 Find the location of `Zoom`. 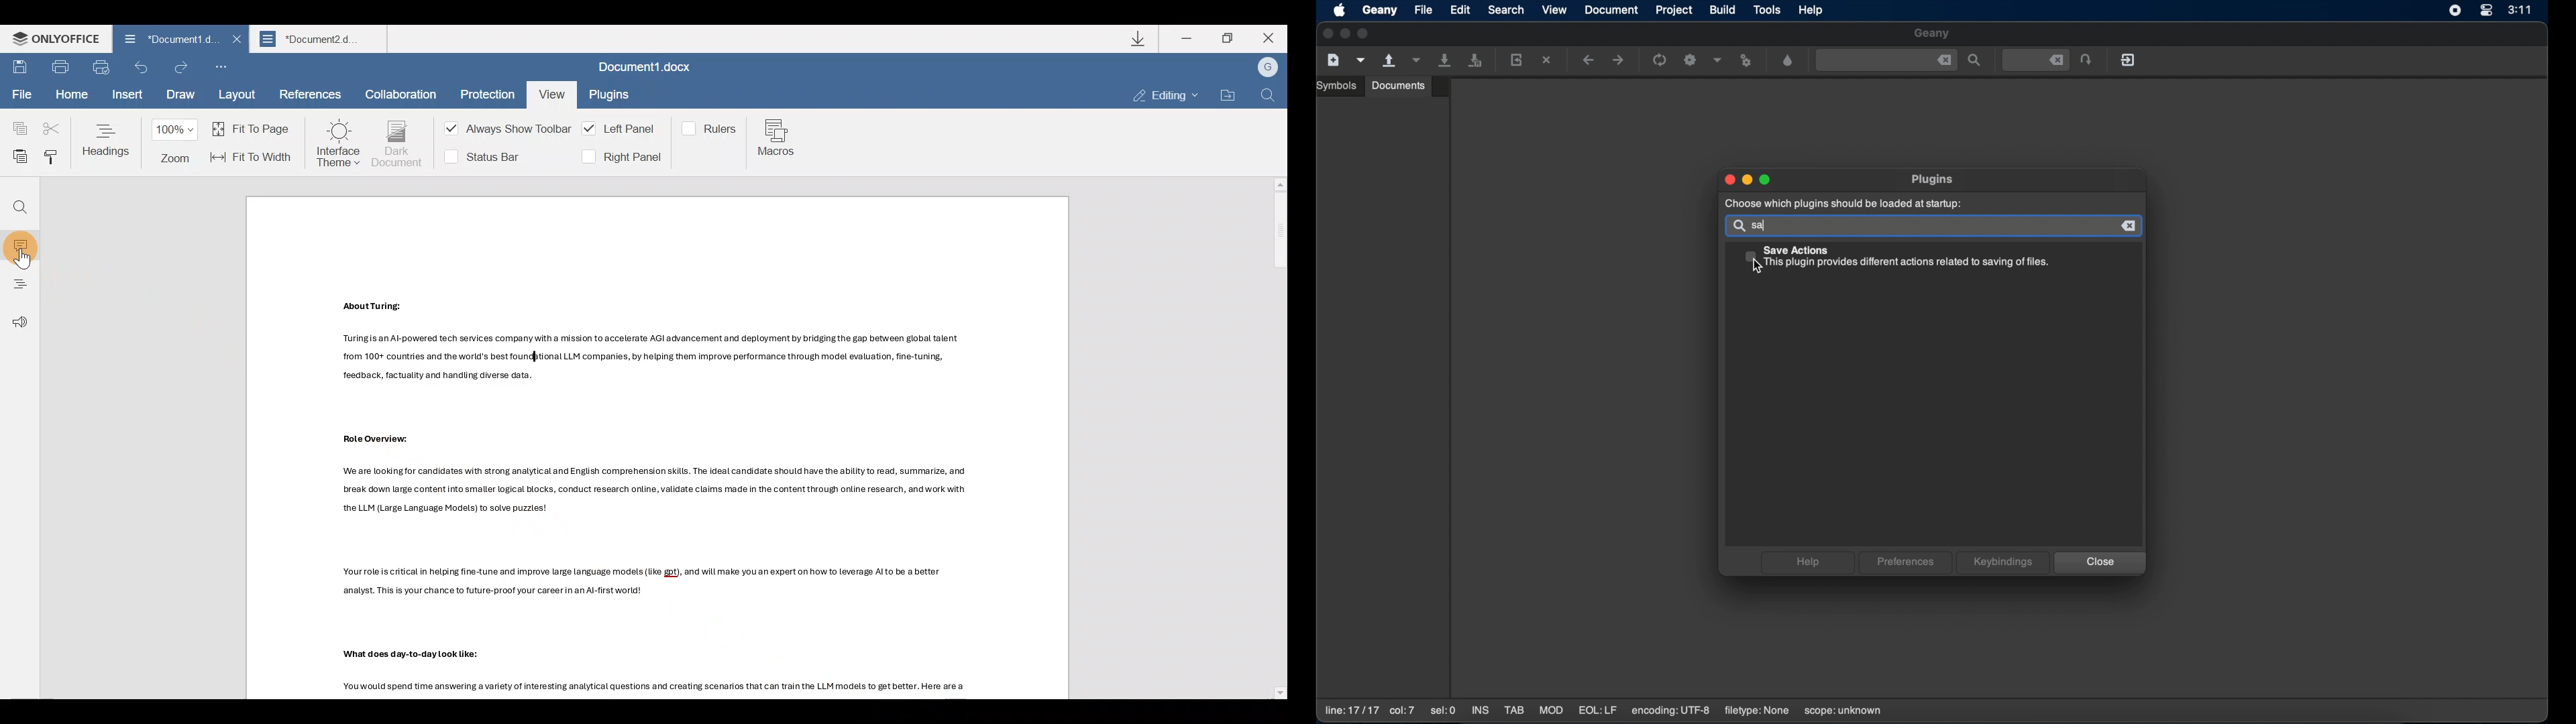

Zoom is located at coordinates (177, 143).